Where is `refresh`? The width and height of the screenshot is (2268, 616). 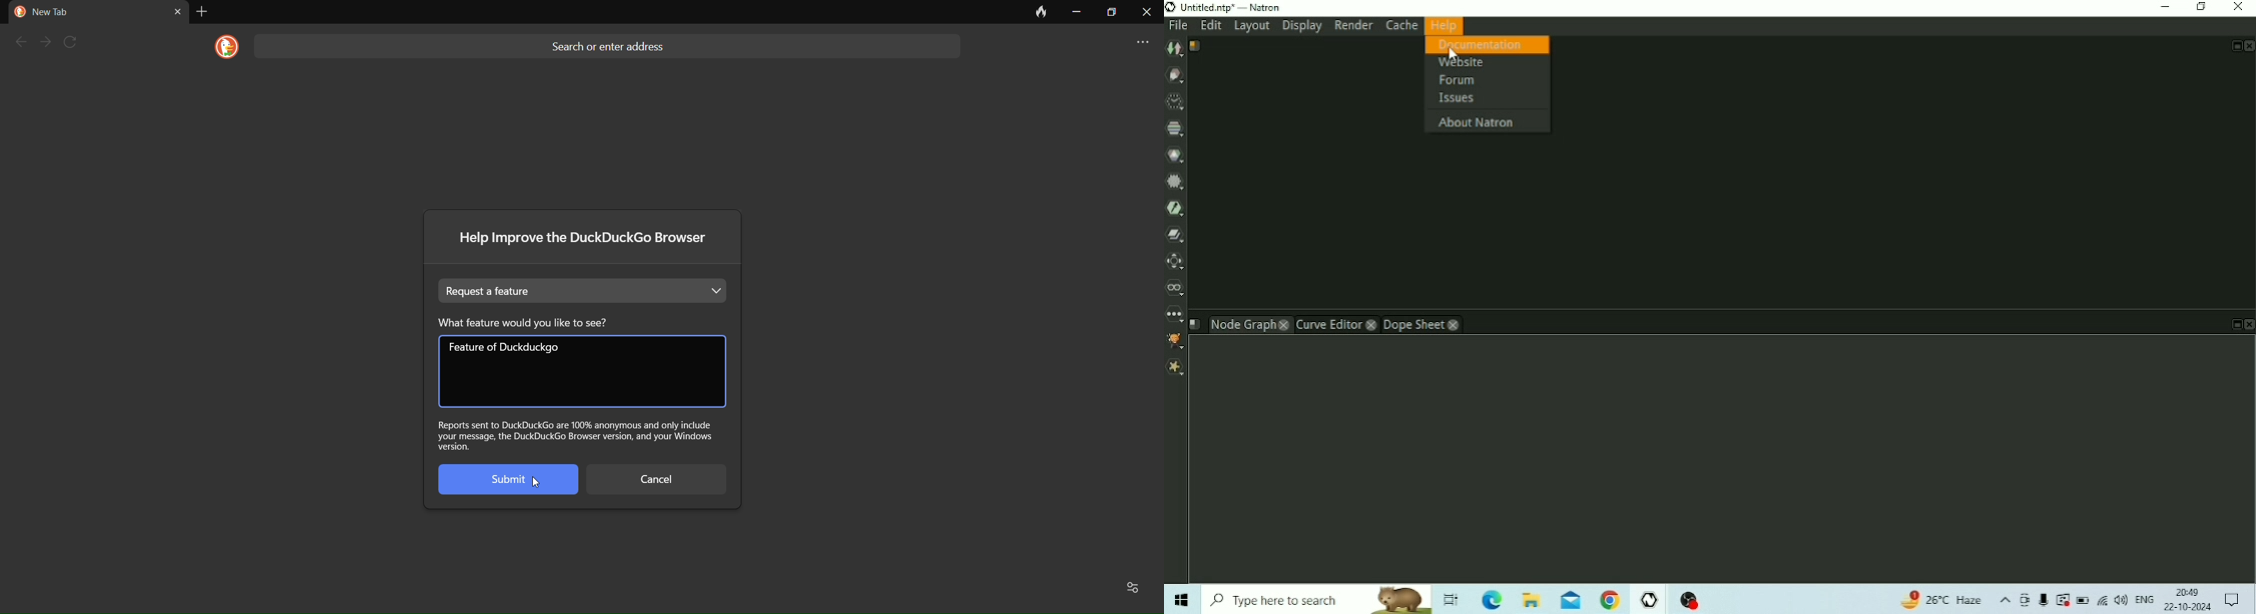 refresh is located at coordinates (75, 42).